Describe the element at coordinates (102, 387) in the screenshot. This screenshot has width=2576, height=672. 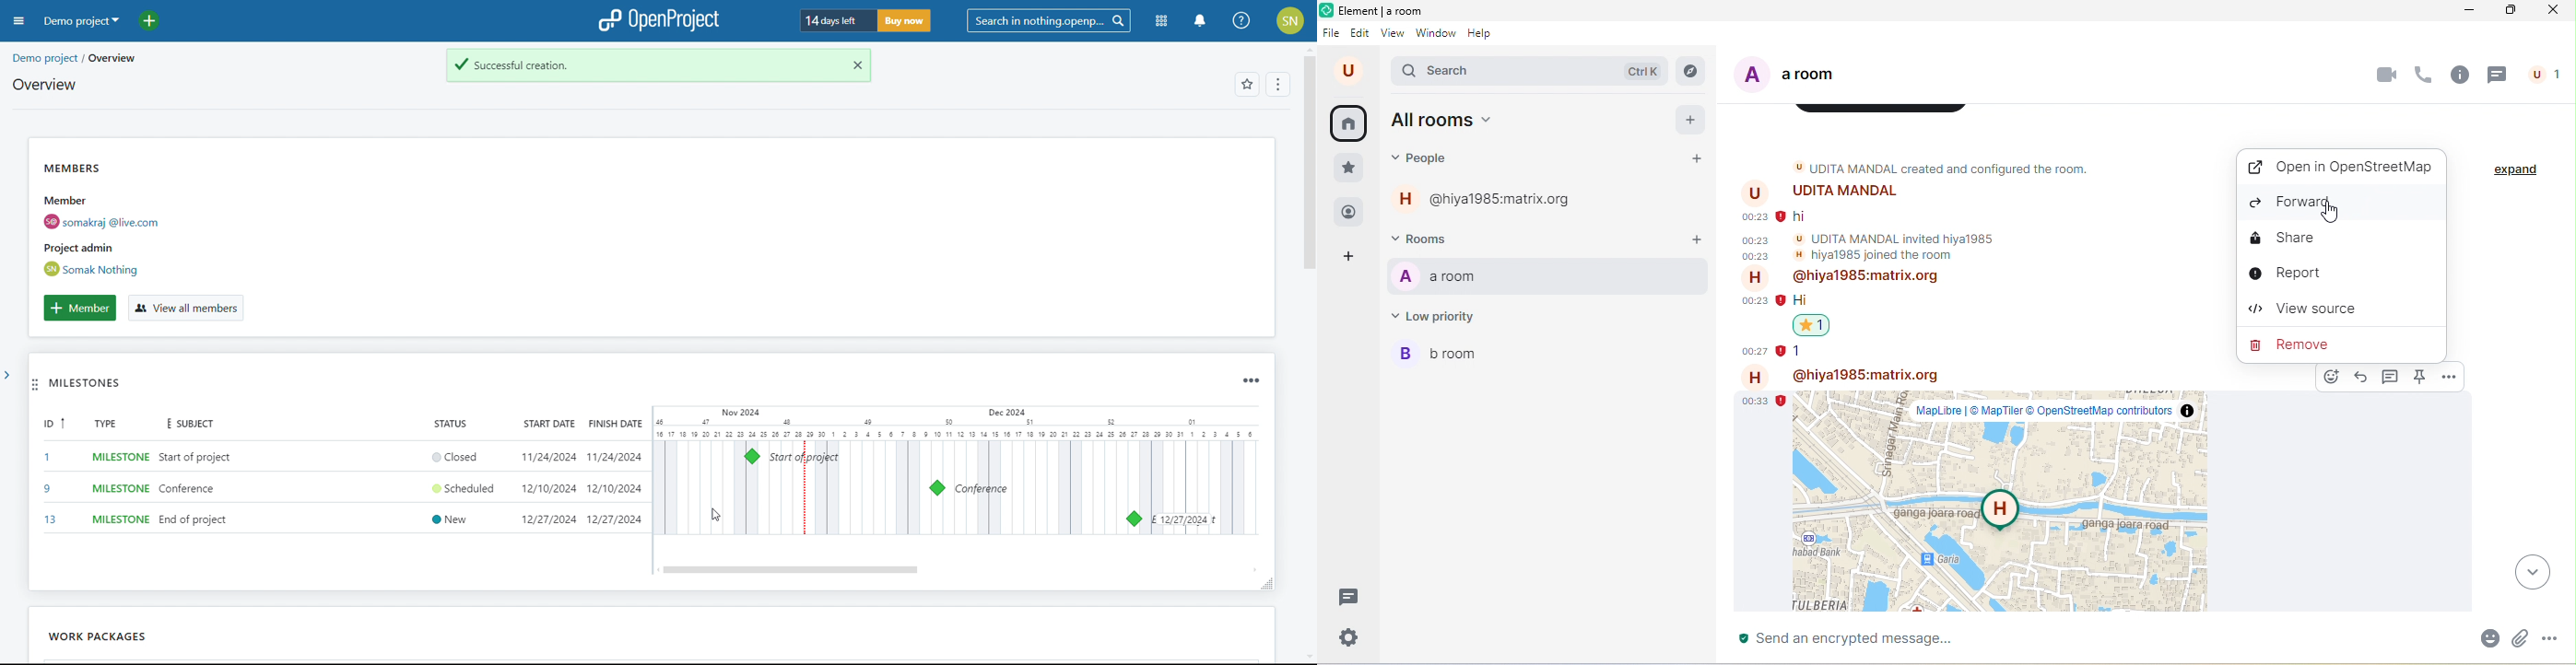
I see `MILESTONES` at that location.